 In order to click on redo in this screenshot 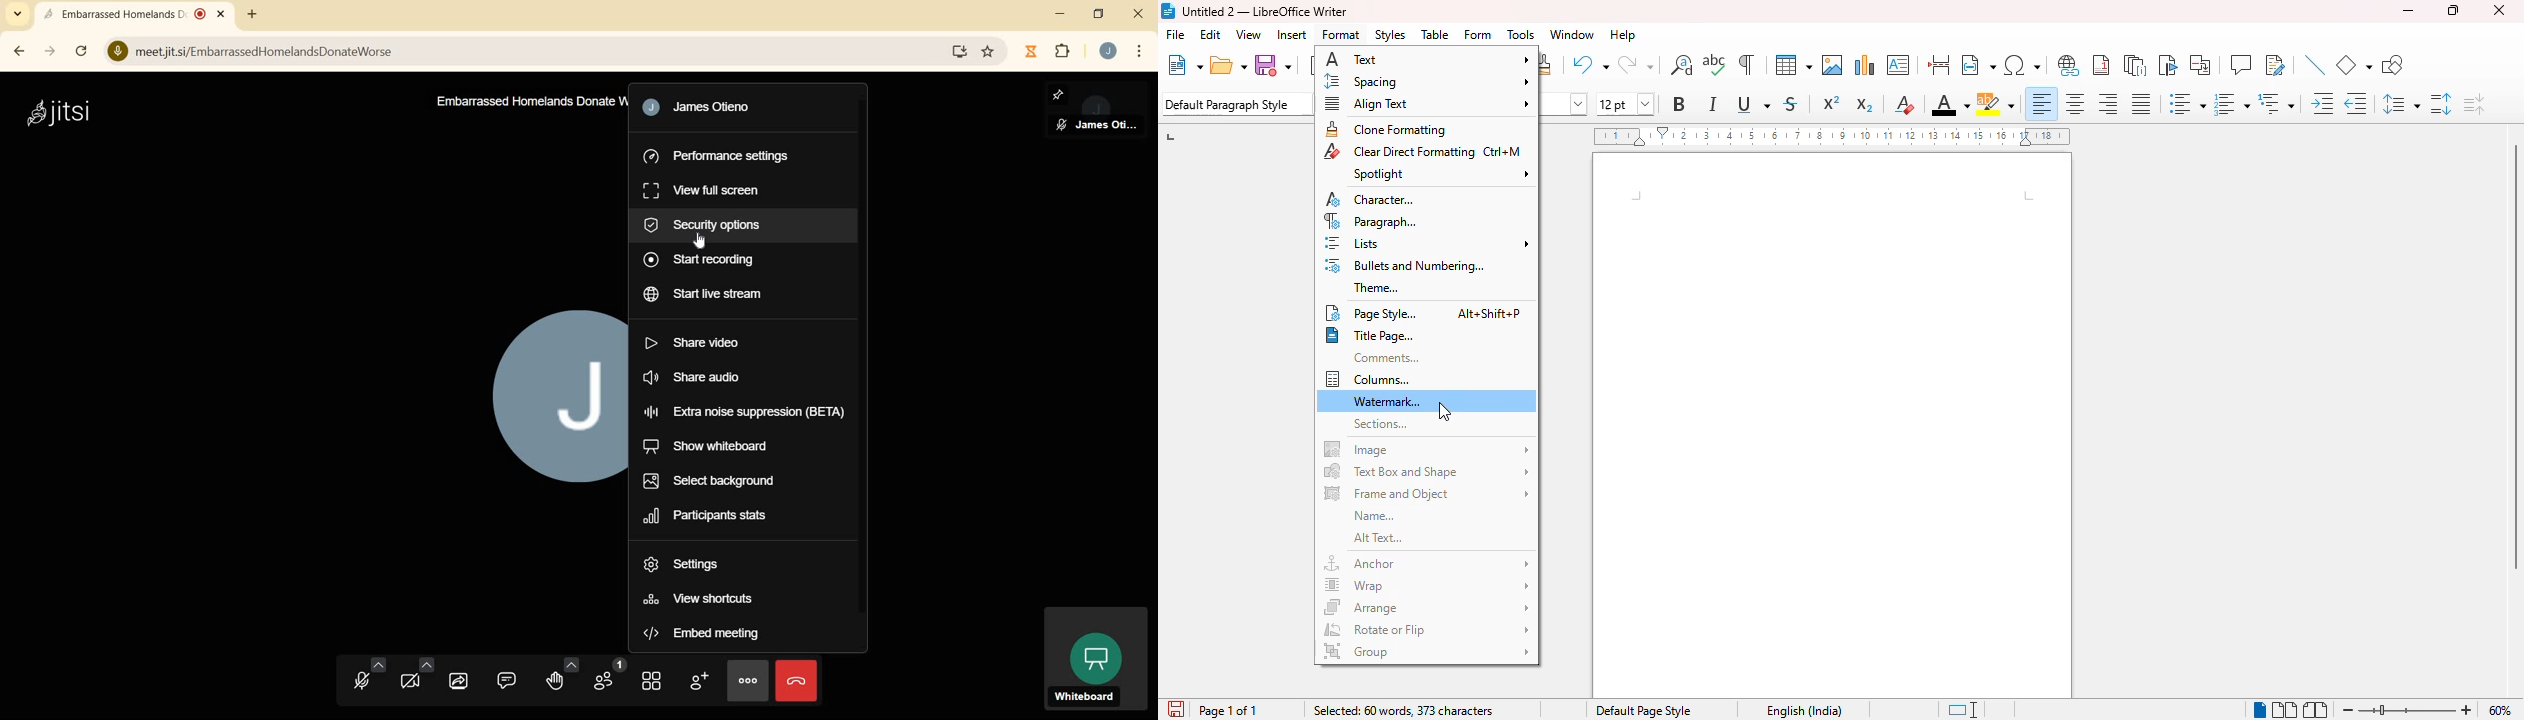, I will do `click(1635, 65)`.